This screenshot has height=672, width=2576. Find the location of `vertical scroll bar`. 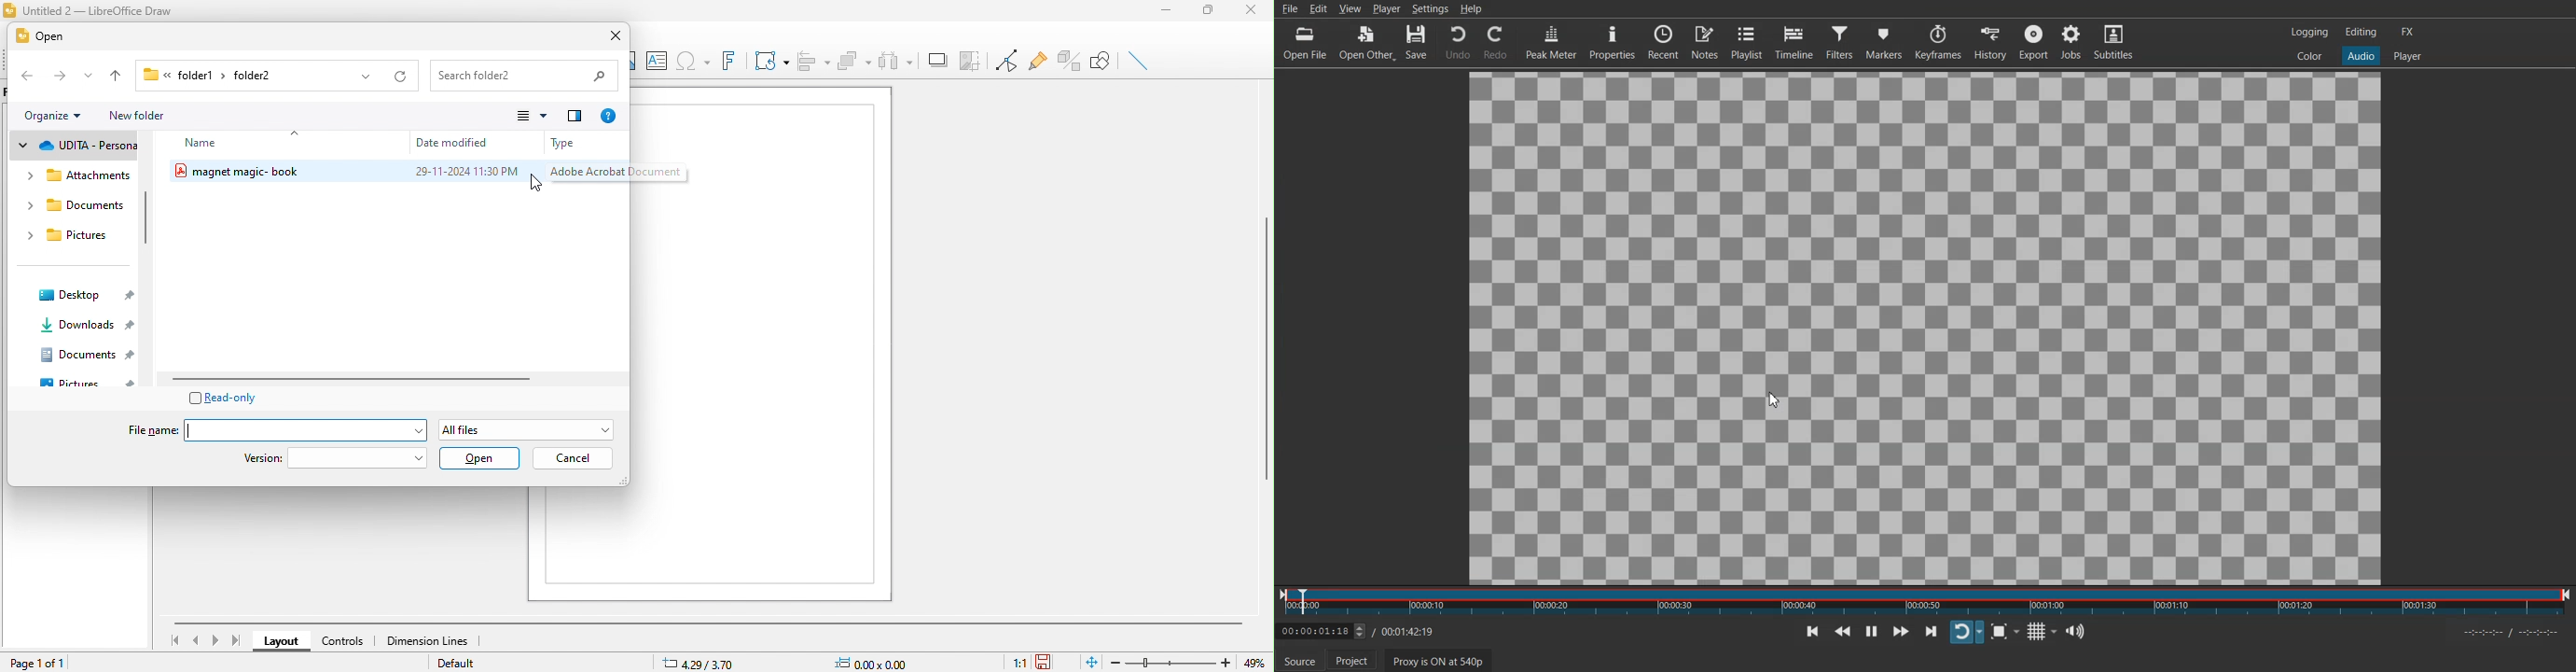

vertical scroll bar is located at coordinates (1266, 352).